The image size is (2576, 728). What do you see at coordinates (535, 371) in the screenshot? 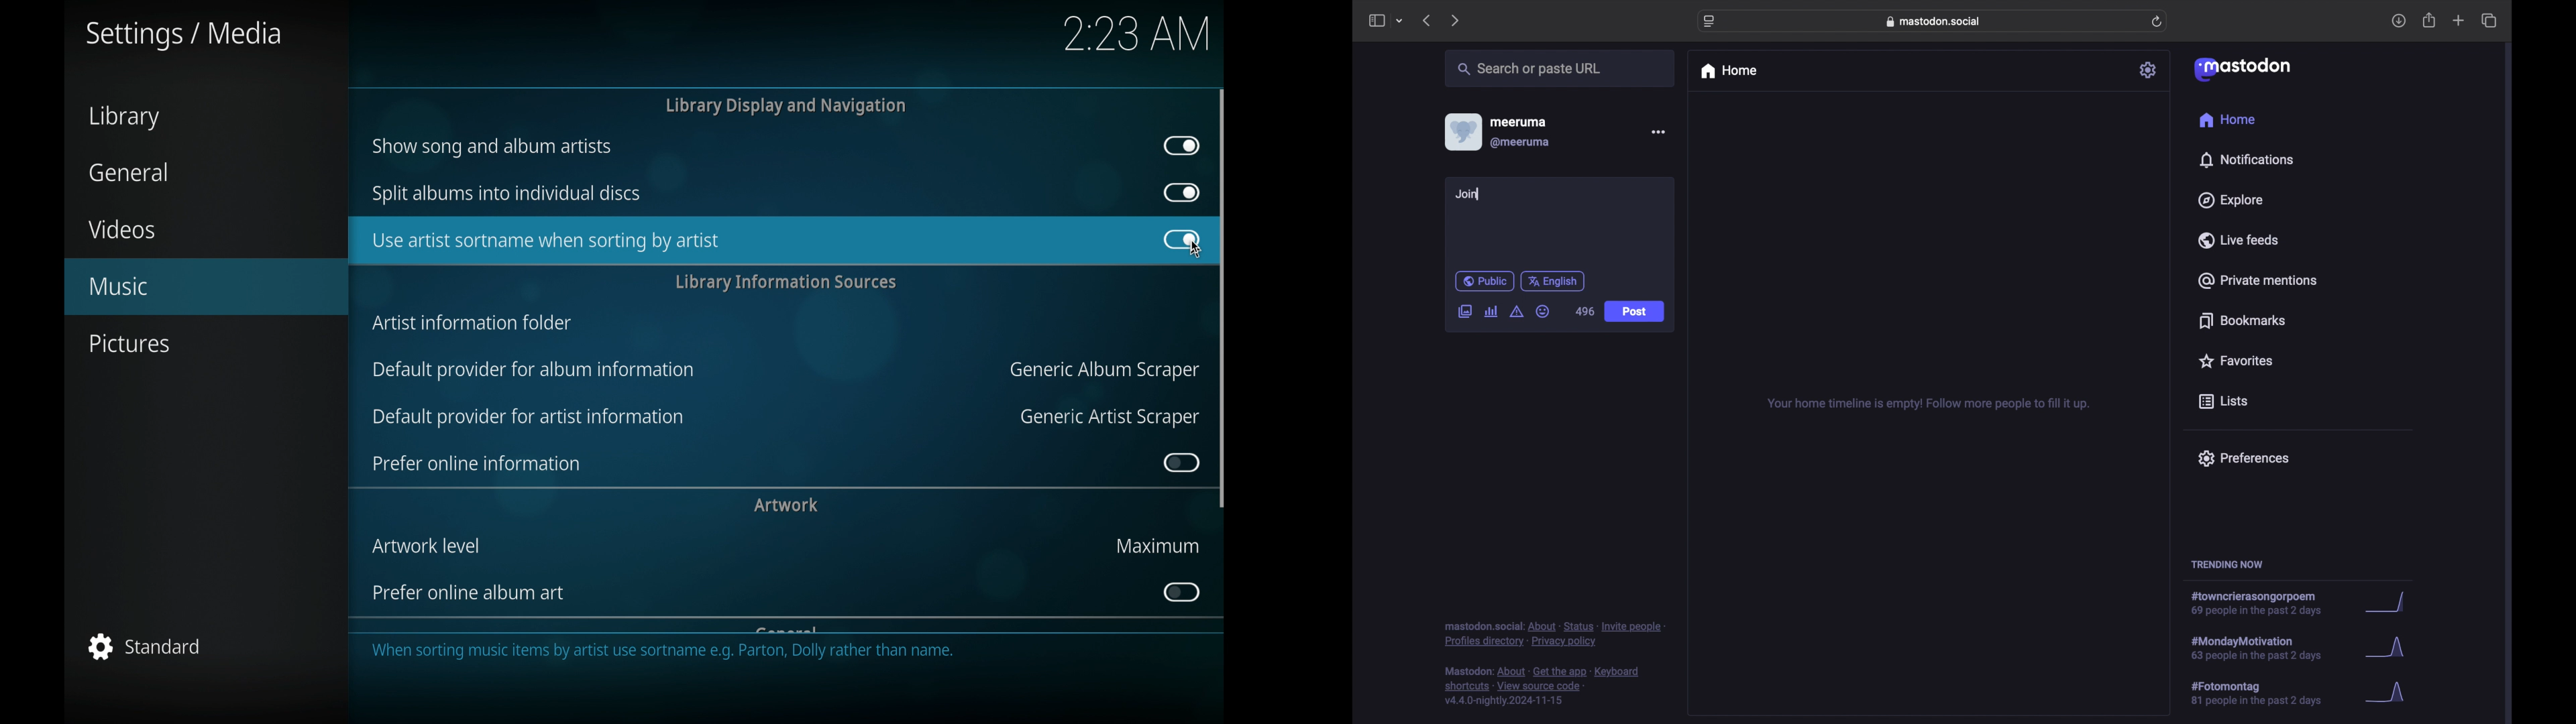
I see `default provider for album information` at bounding box center [535, 371].